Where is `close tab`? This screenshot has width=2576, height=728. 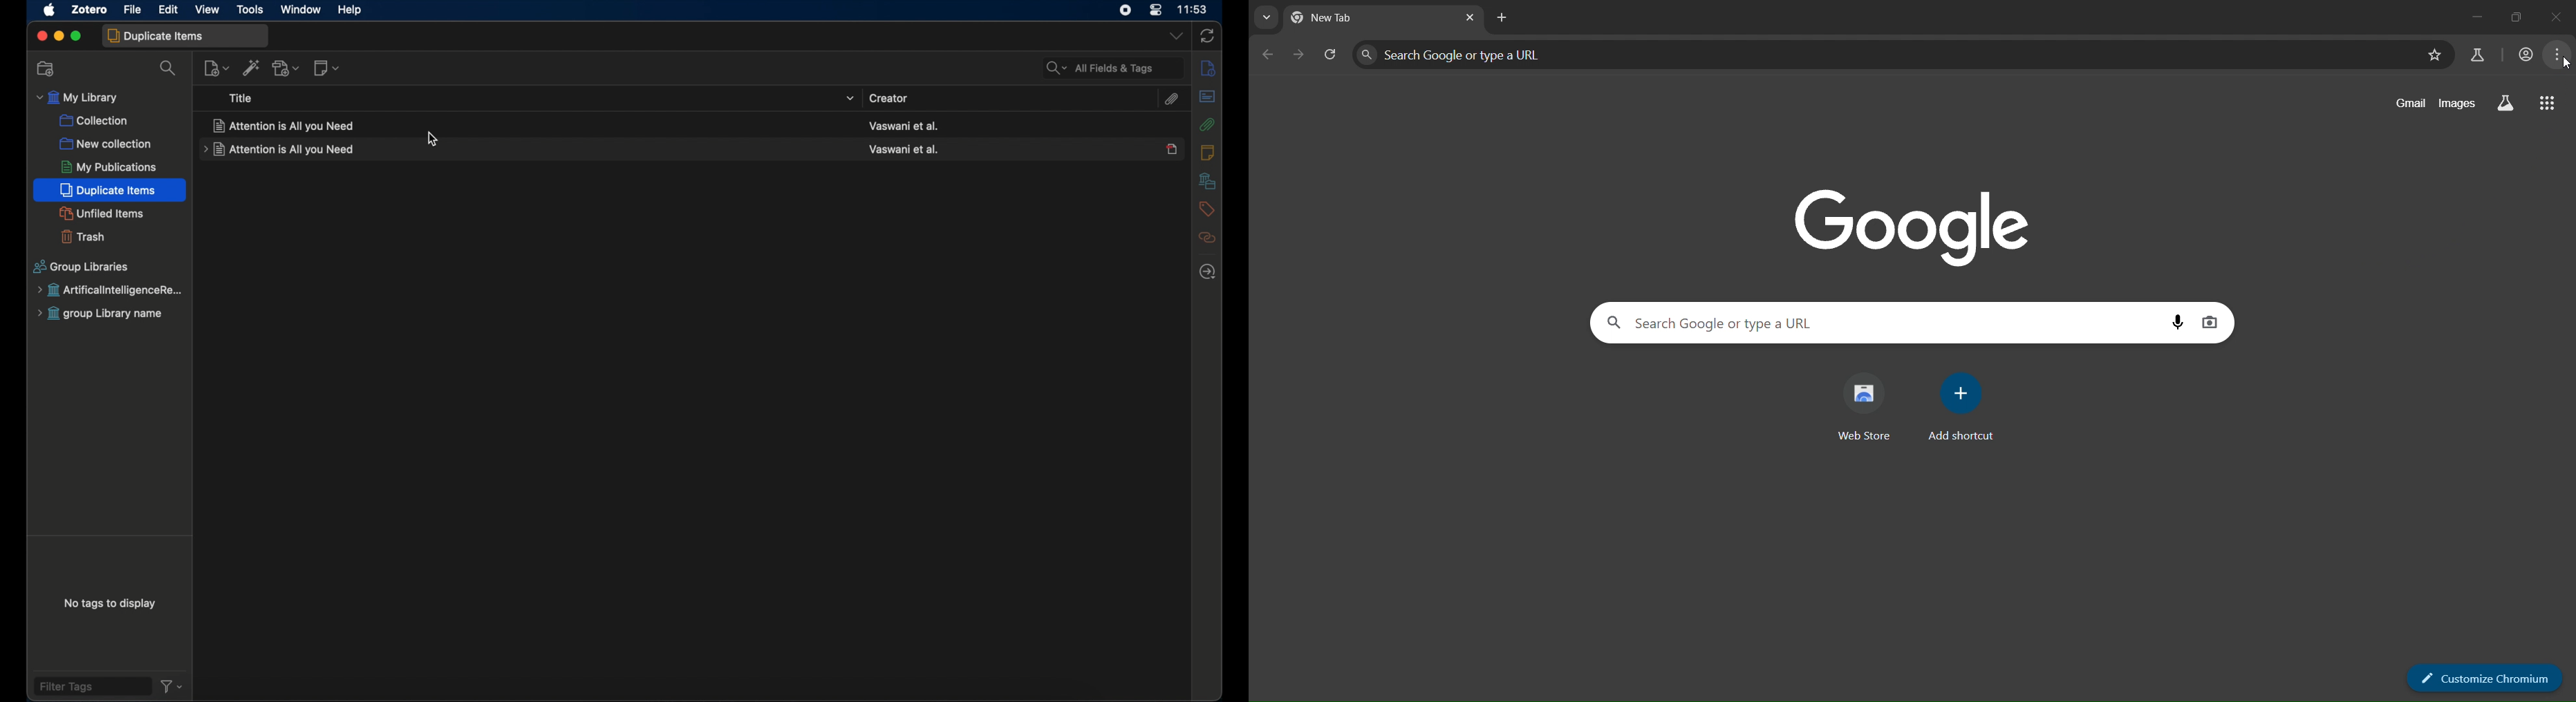 close tab is located at coordinates (1470, 18).